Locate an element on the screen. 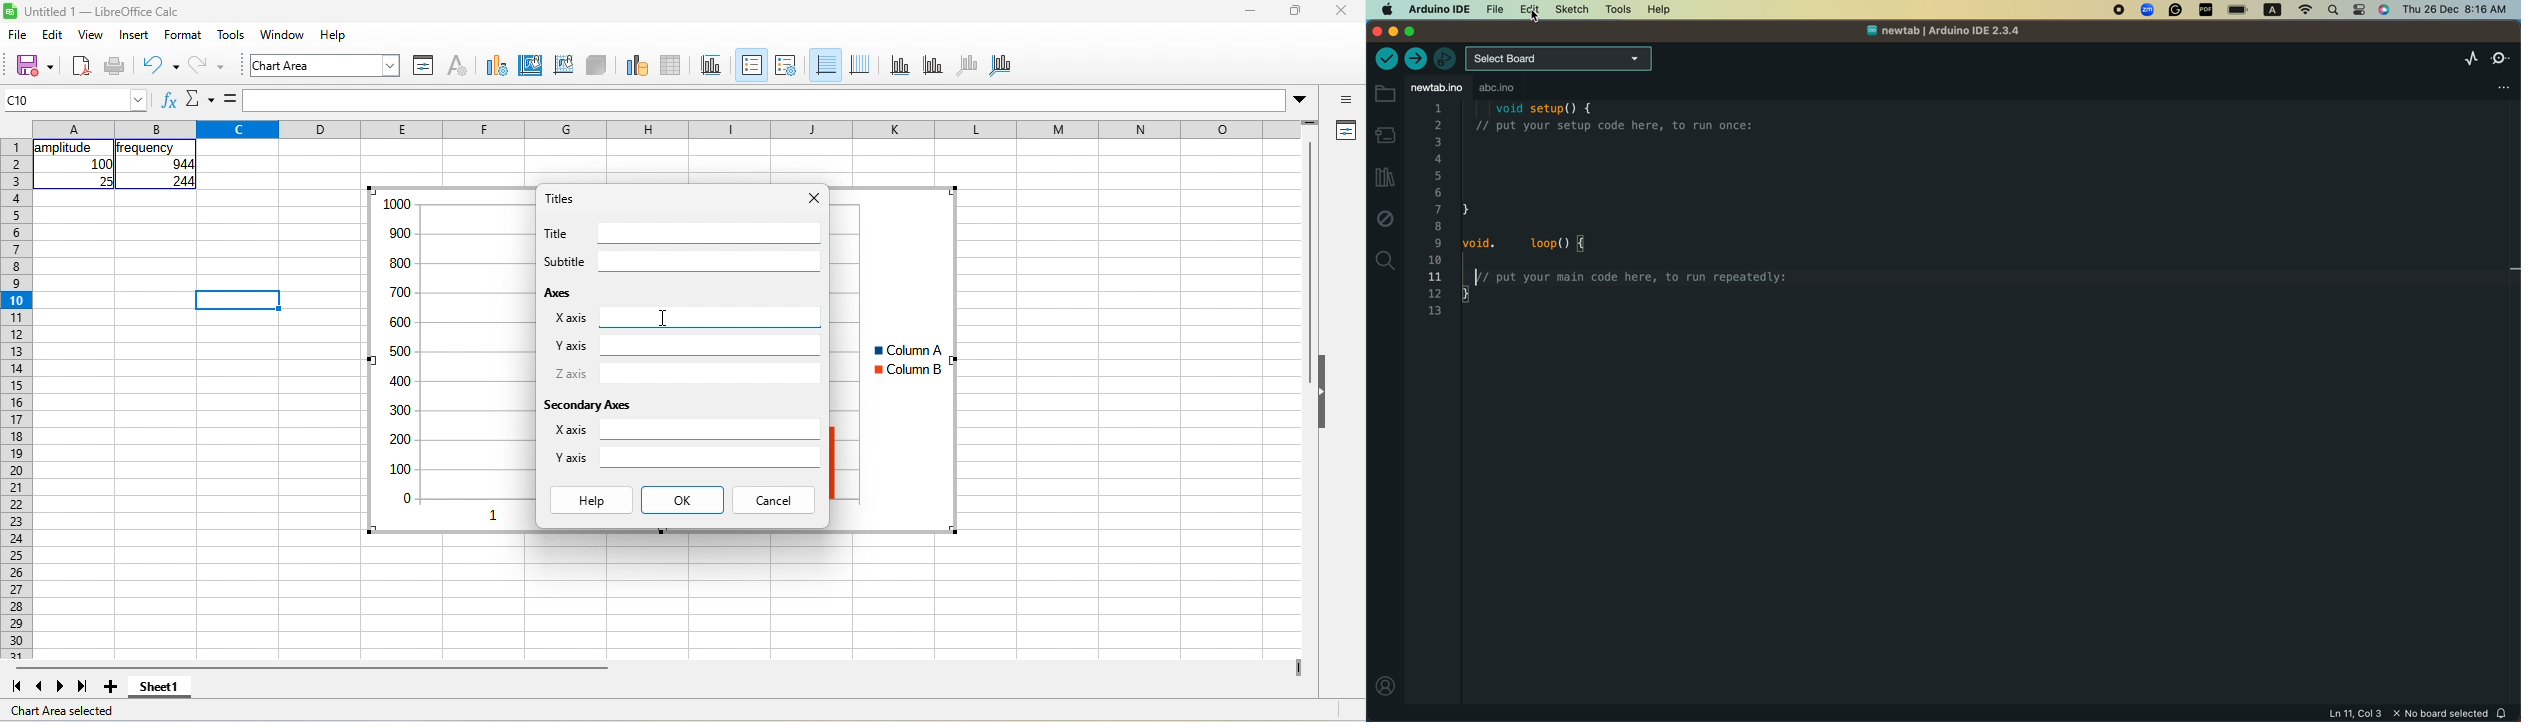  amplitude is located at coordinates (66, 148).